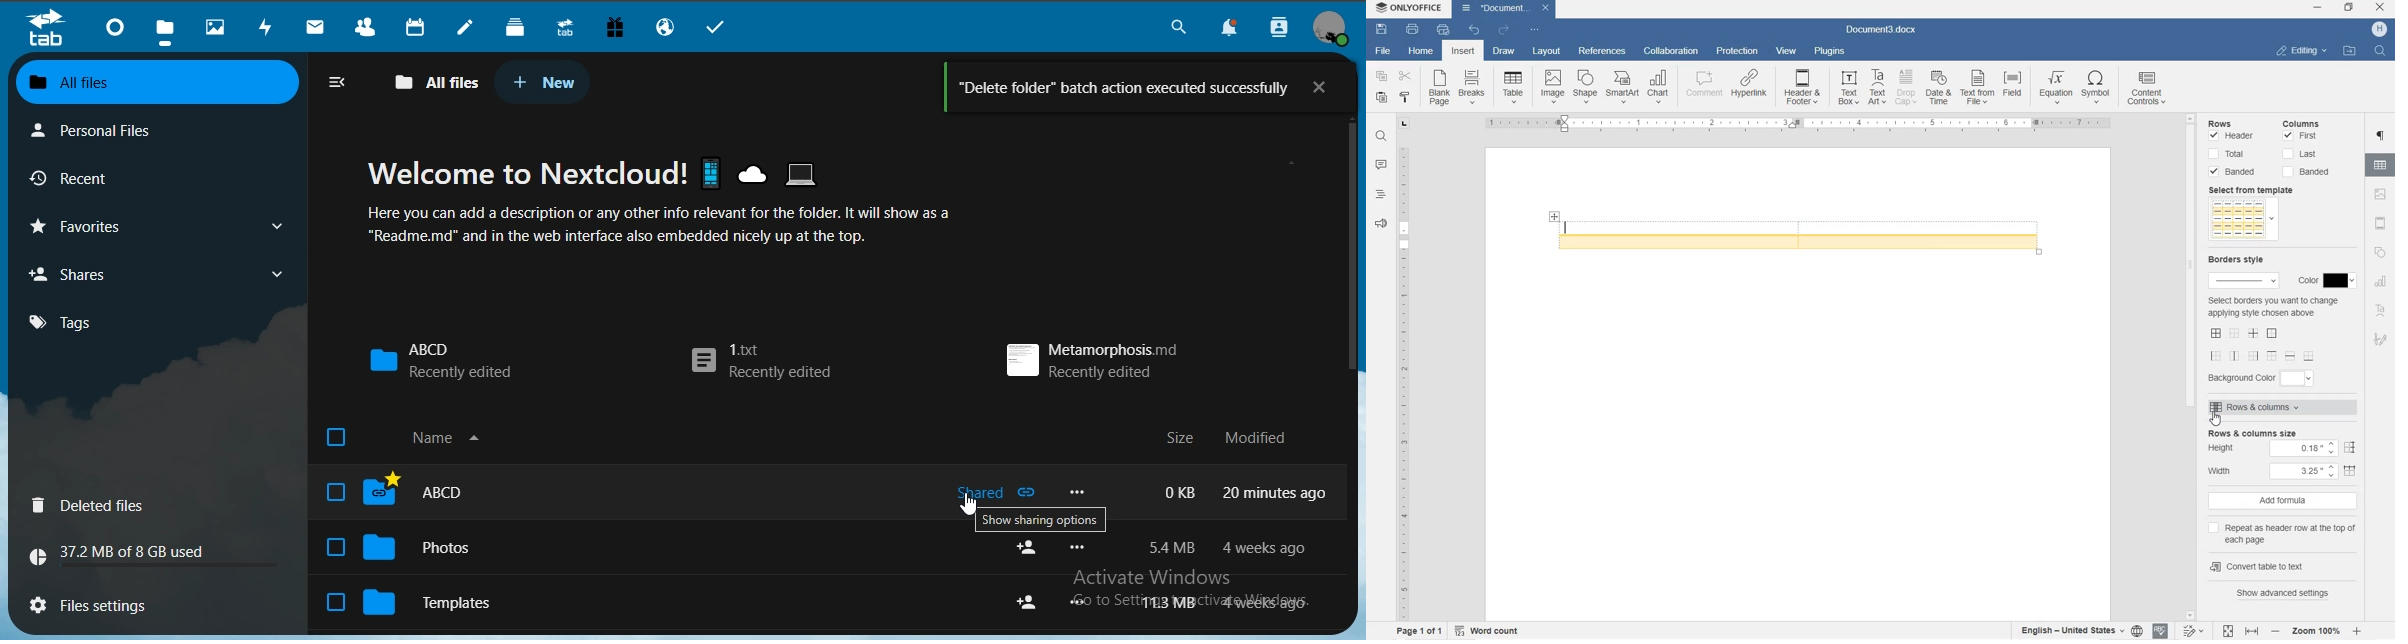 The width and height of the screenshot is (2408, 644). What do you see at coordinates (464, 599) in the screenshot?
I see `photos` at bounding box center [464, 599].